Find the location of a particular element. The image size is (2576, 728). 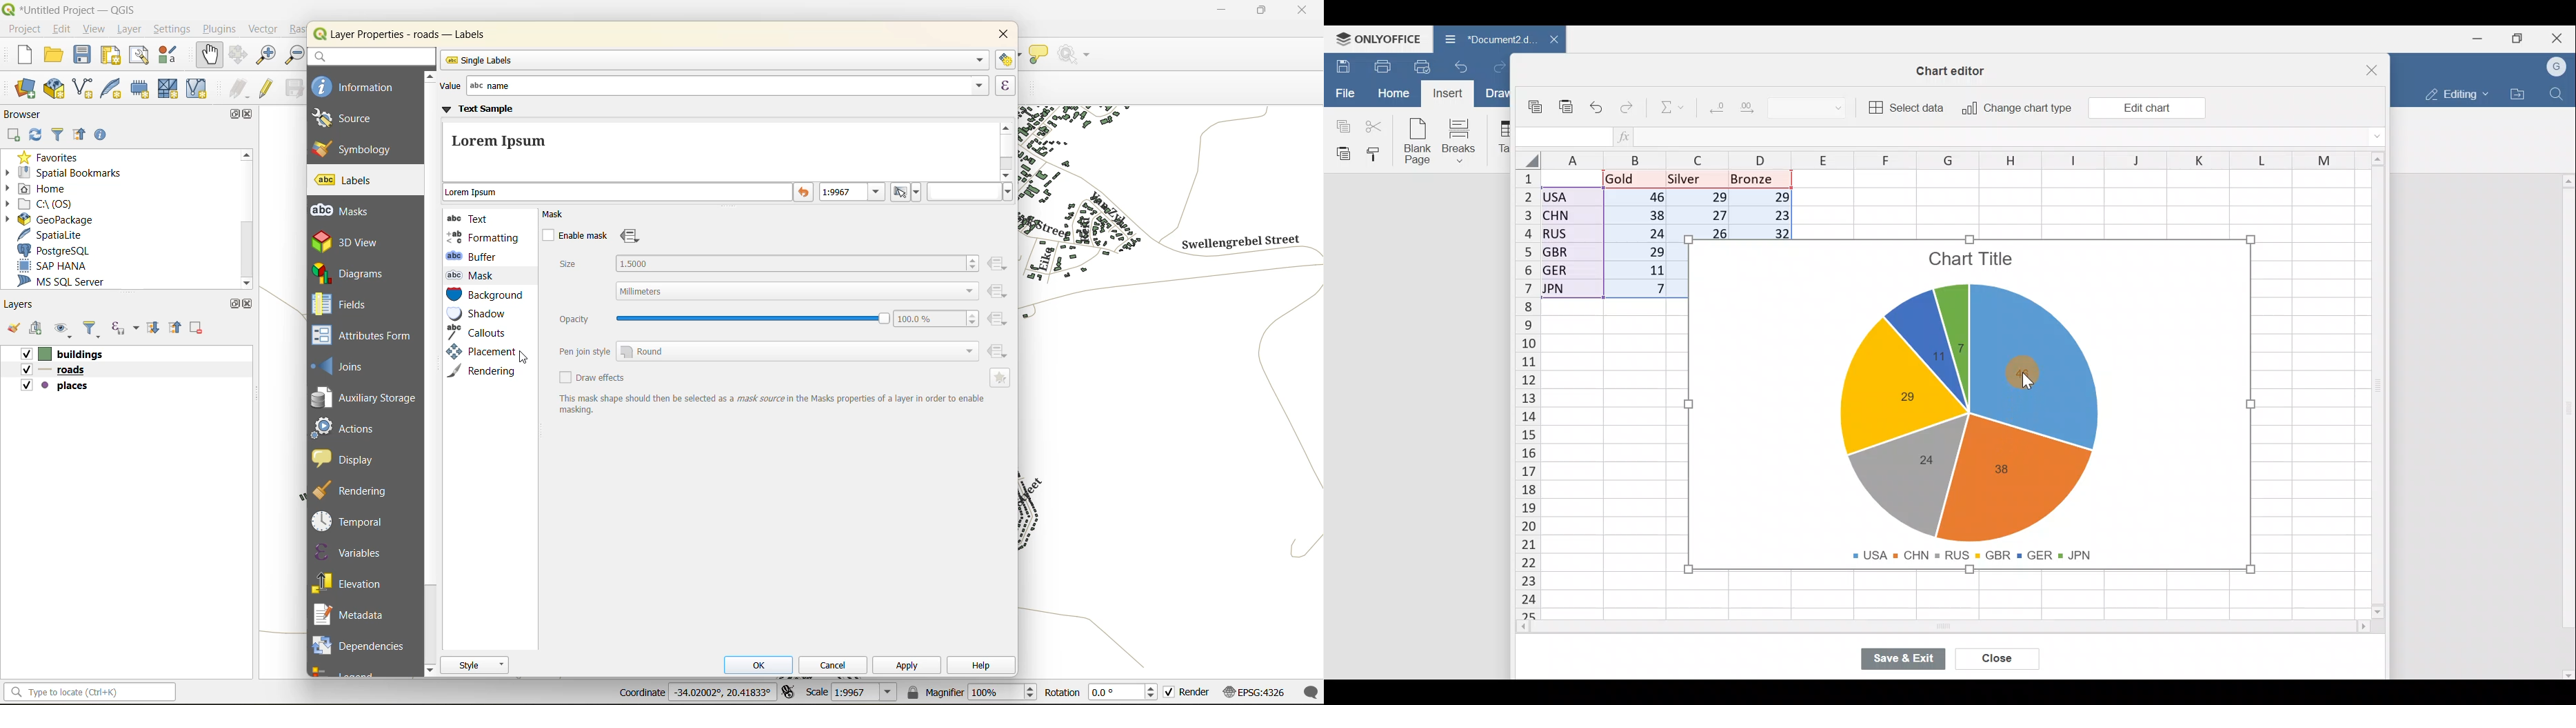

source is located at coordinates (352, 119).